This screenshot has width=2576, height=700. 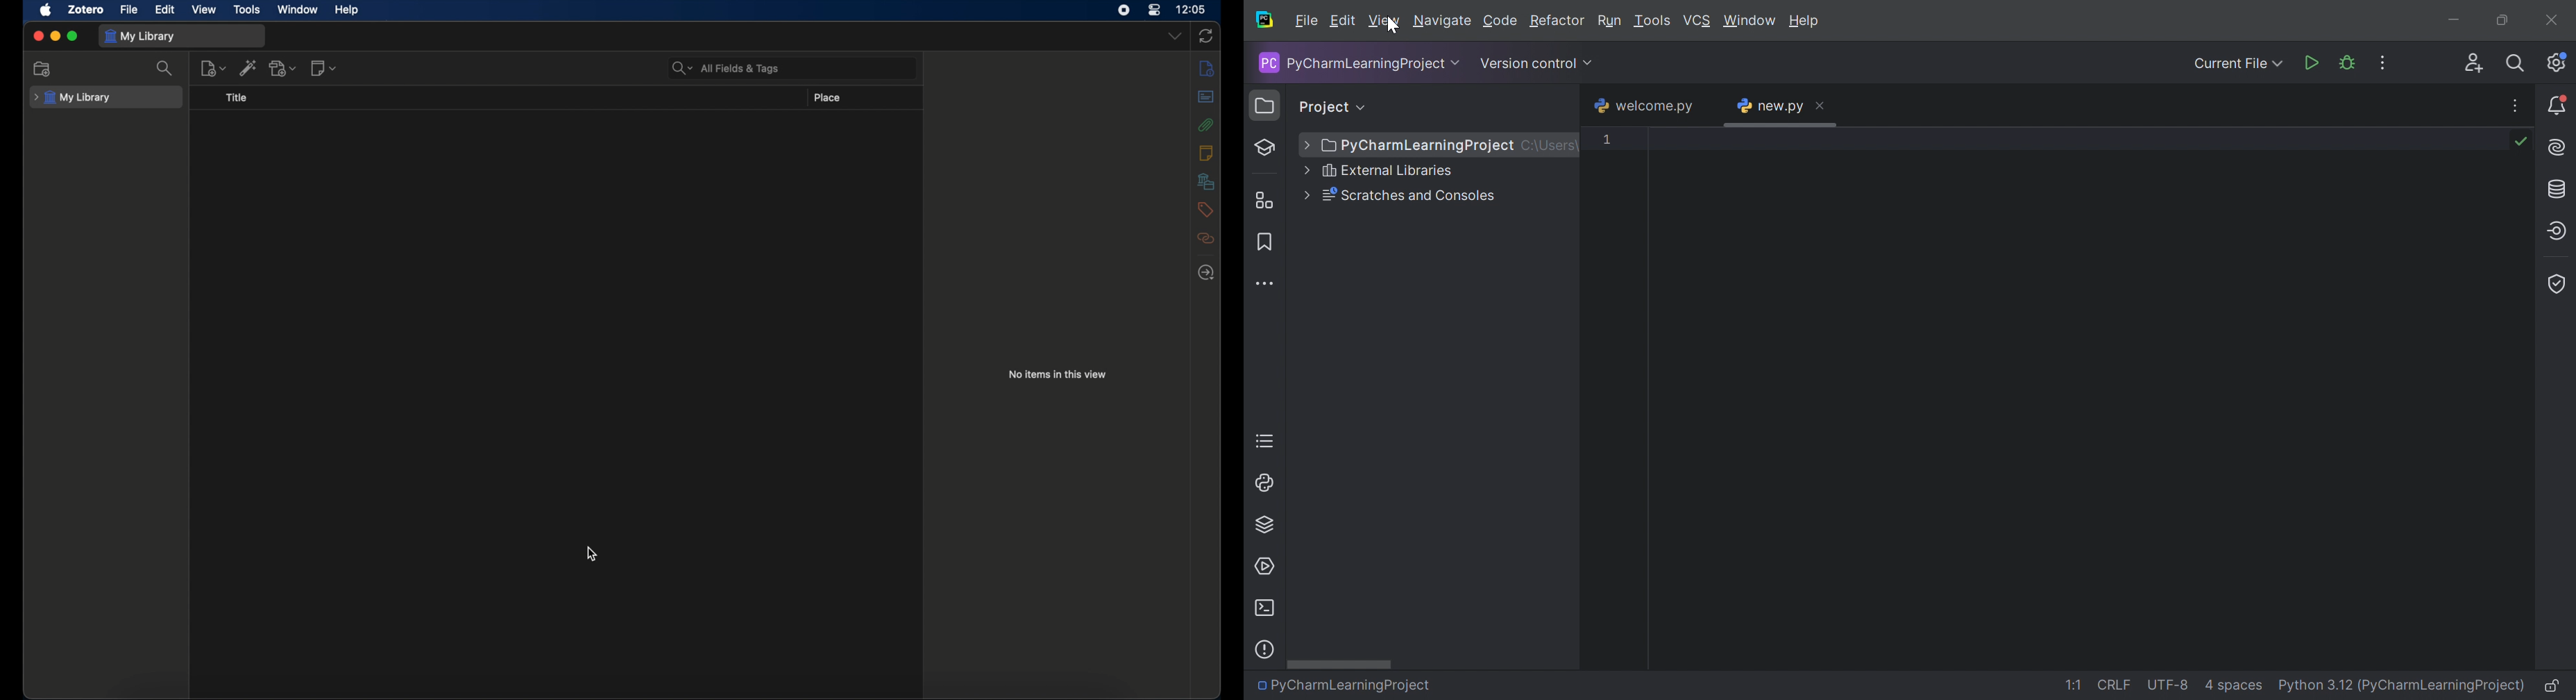 What do you see at coordinates (1306, 144) in the screenshot?
I see `Drop down` at bounding box center [1306, 144].